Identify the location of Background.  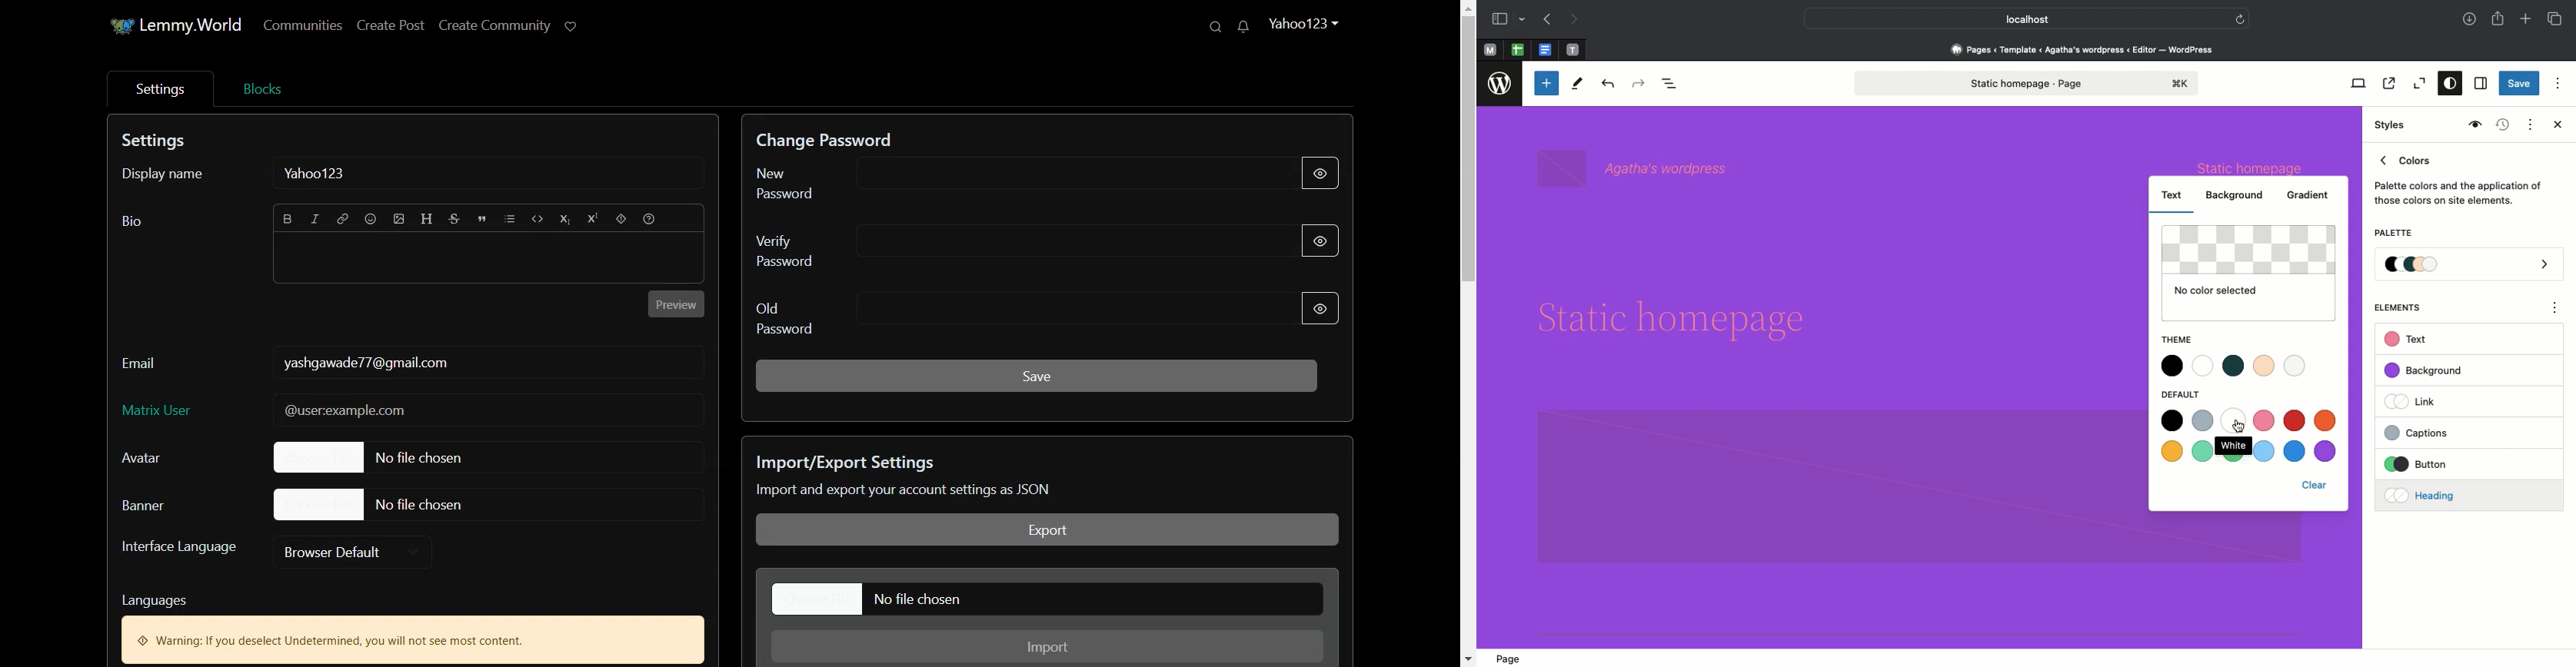
(2238, 195).